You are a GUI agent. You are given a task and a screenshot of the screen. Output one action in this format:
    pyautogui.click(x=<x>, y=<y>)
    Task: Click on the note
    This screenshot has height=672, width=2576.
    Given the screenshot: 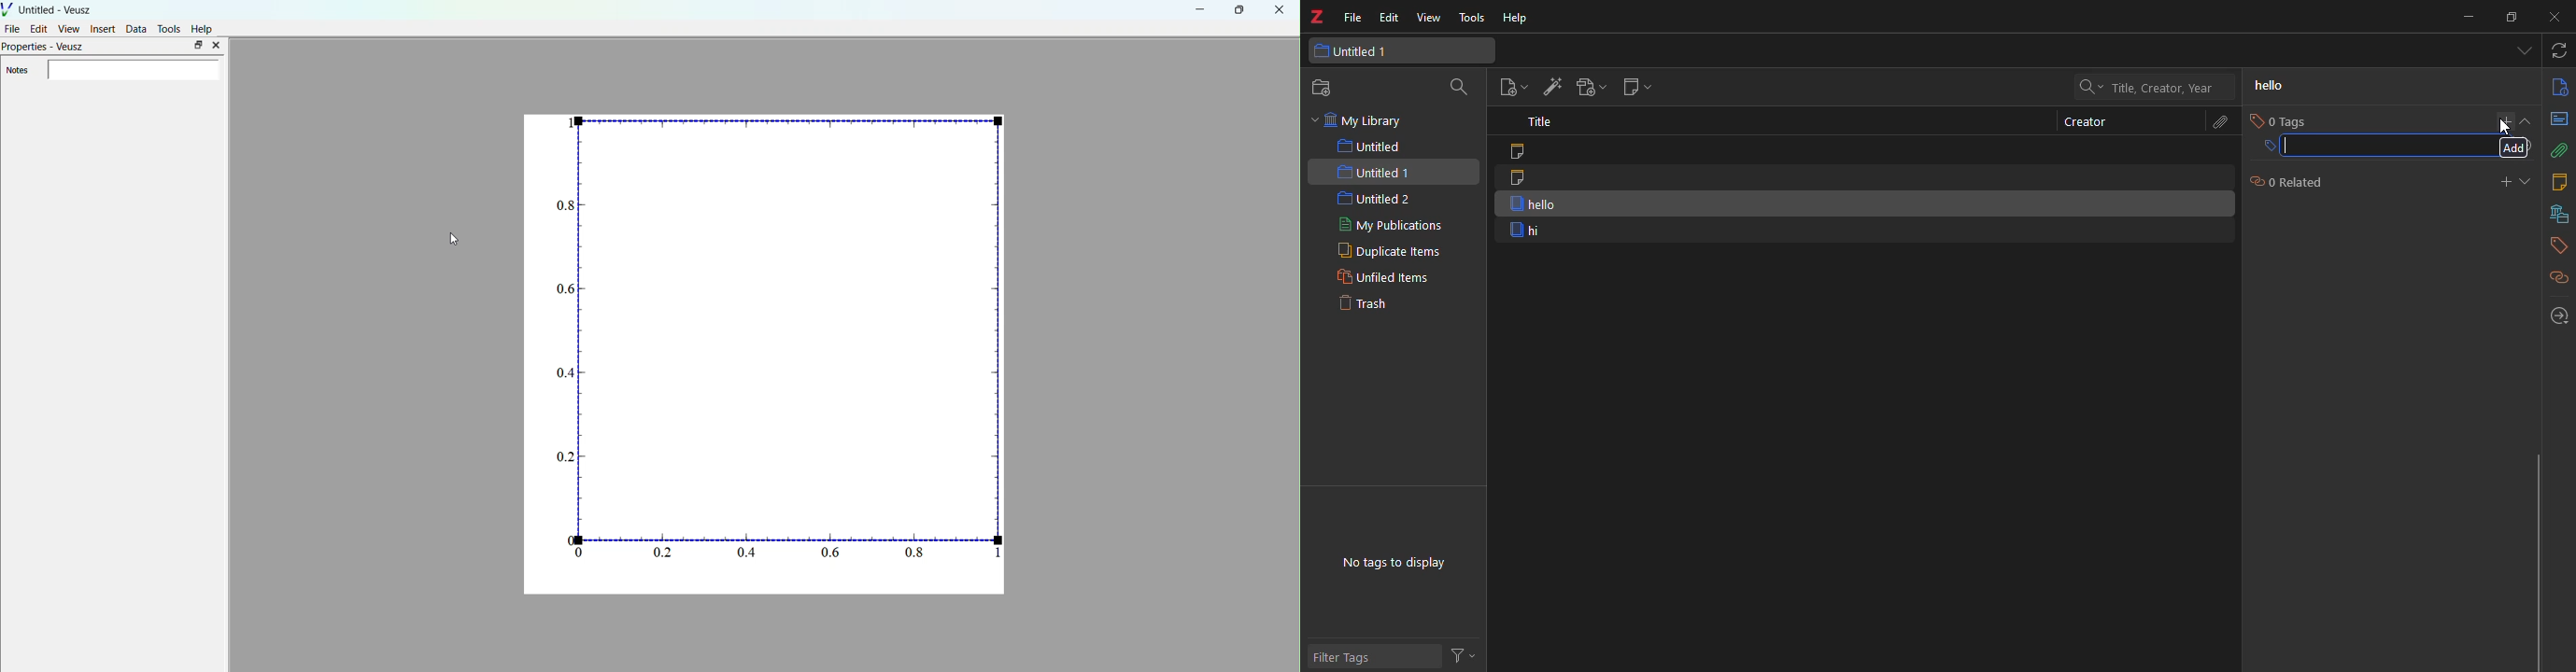 What is the action you would take?
    pyautogui.click(x=1525, y=152)
    